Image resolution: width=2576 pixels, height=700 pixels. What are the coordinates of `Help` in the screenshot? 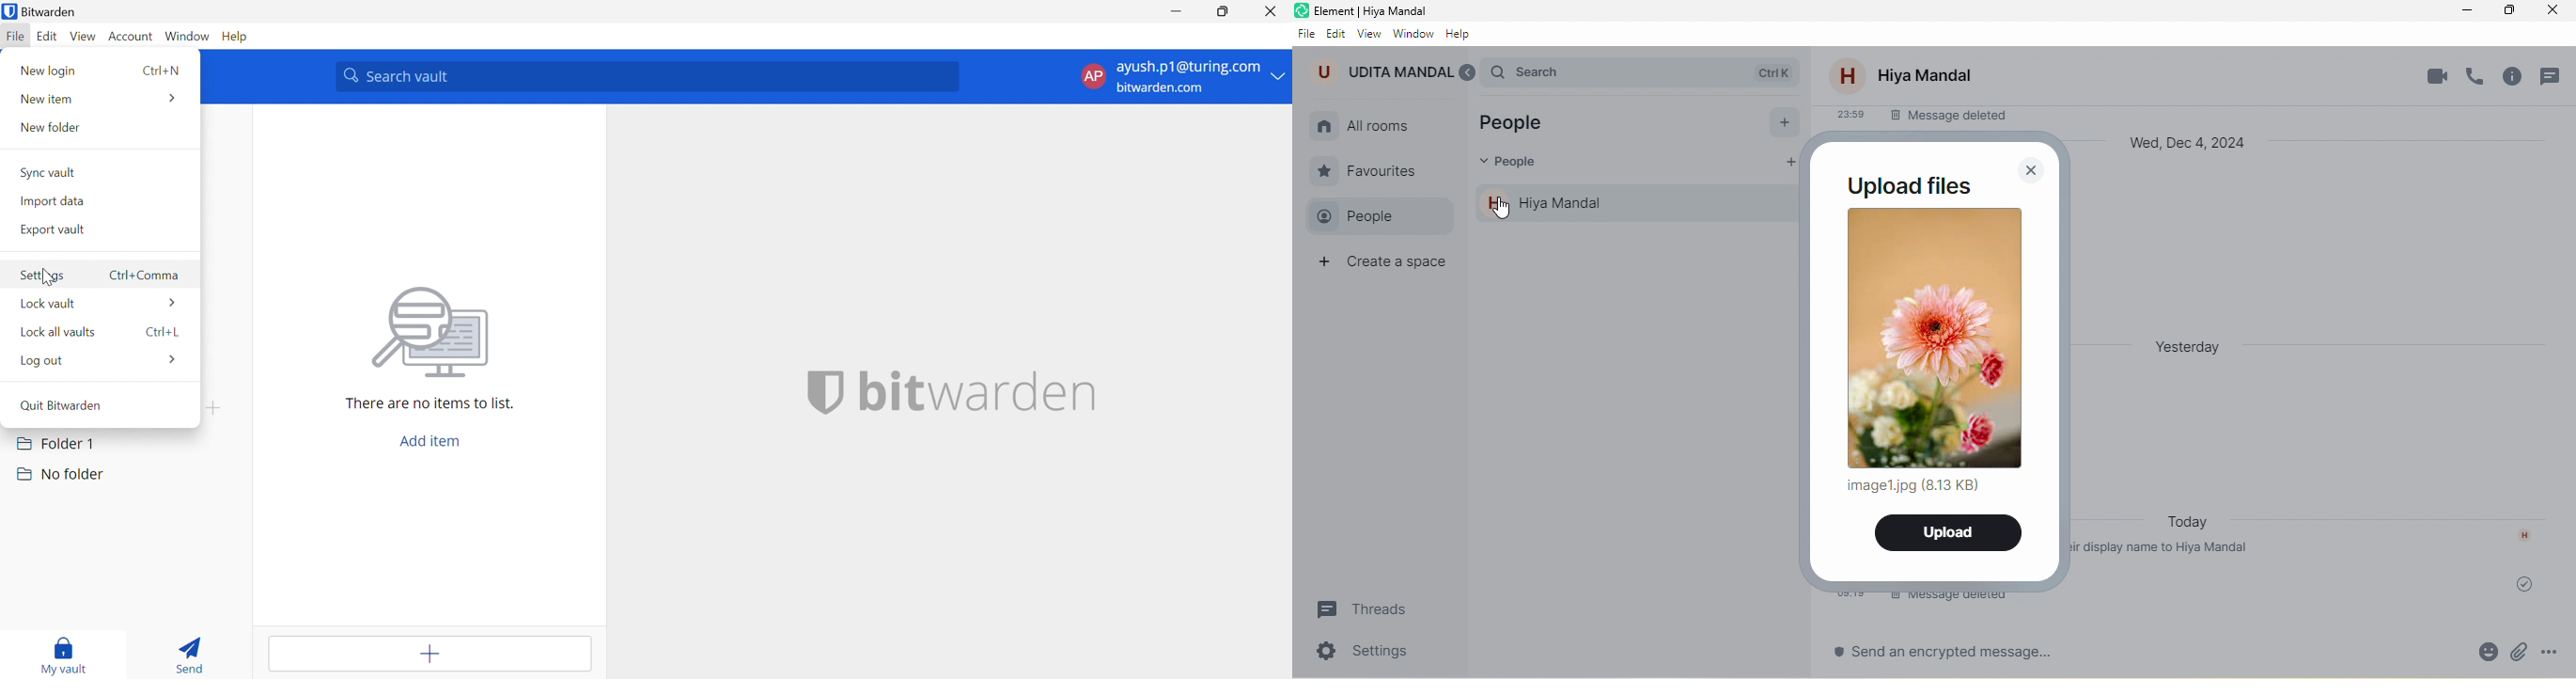 It's located at (237, 35).